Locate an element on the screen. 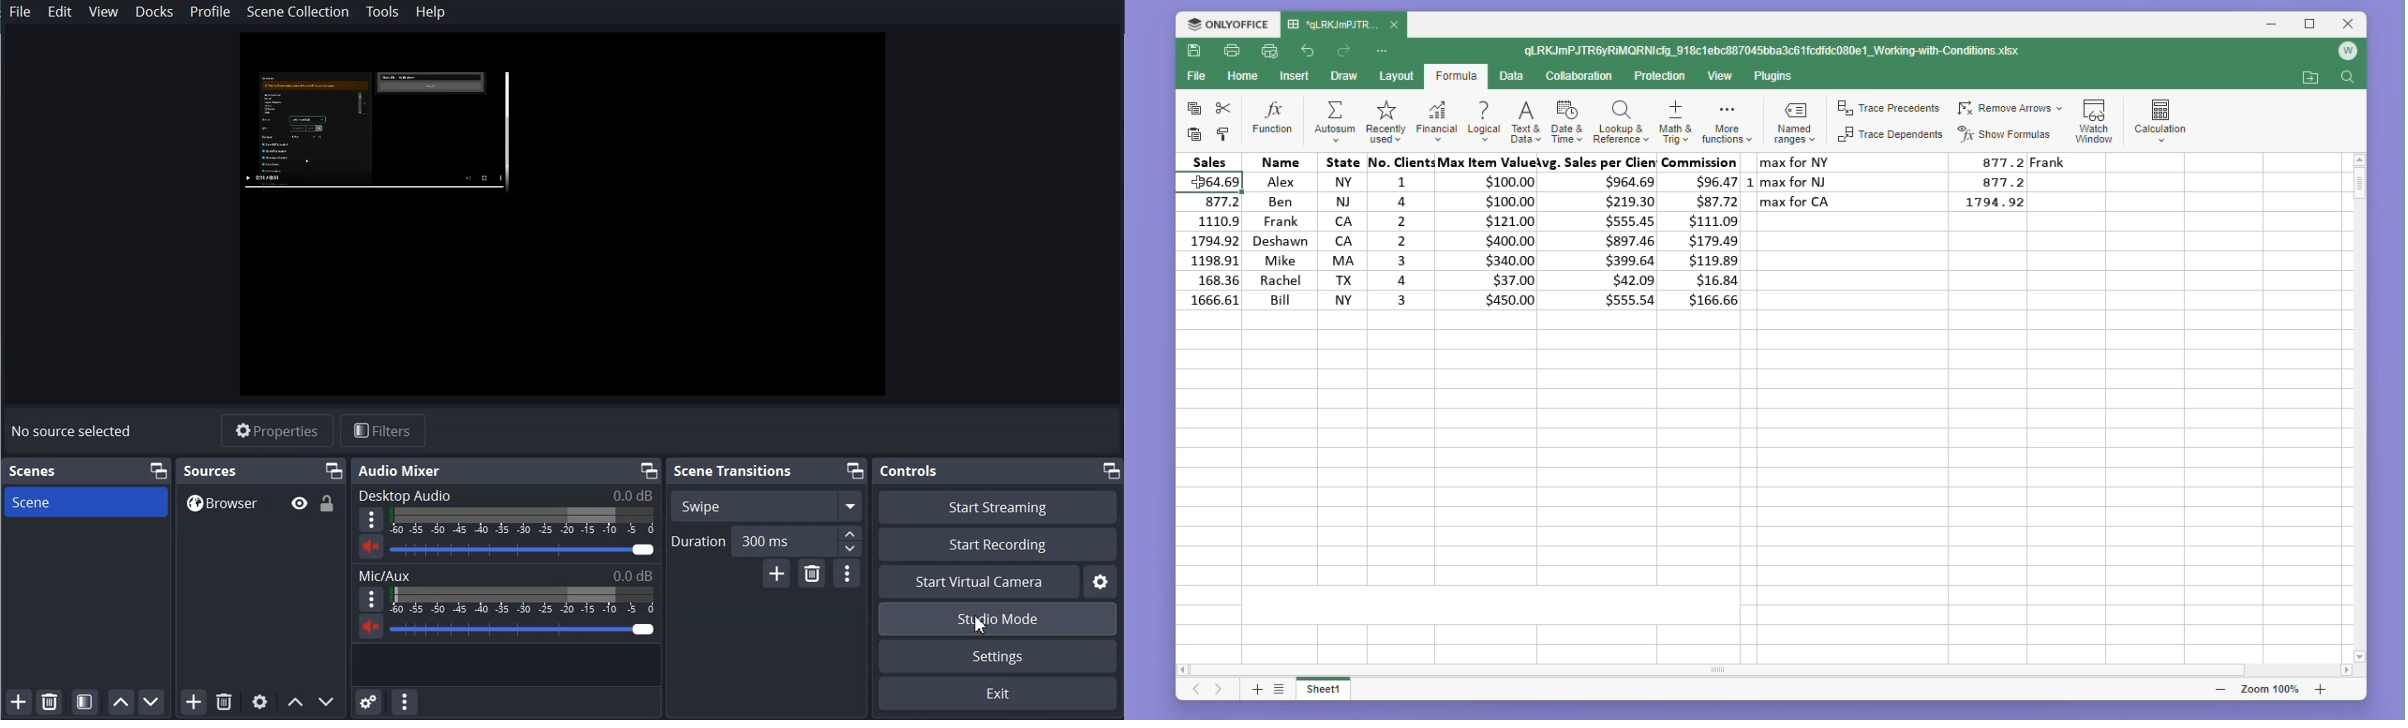 The width and height of the screenshot is (2408, 728). Add Source is located at coordinates (193, 702).